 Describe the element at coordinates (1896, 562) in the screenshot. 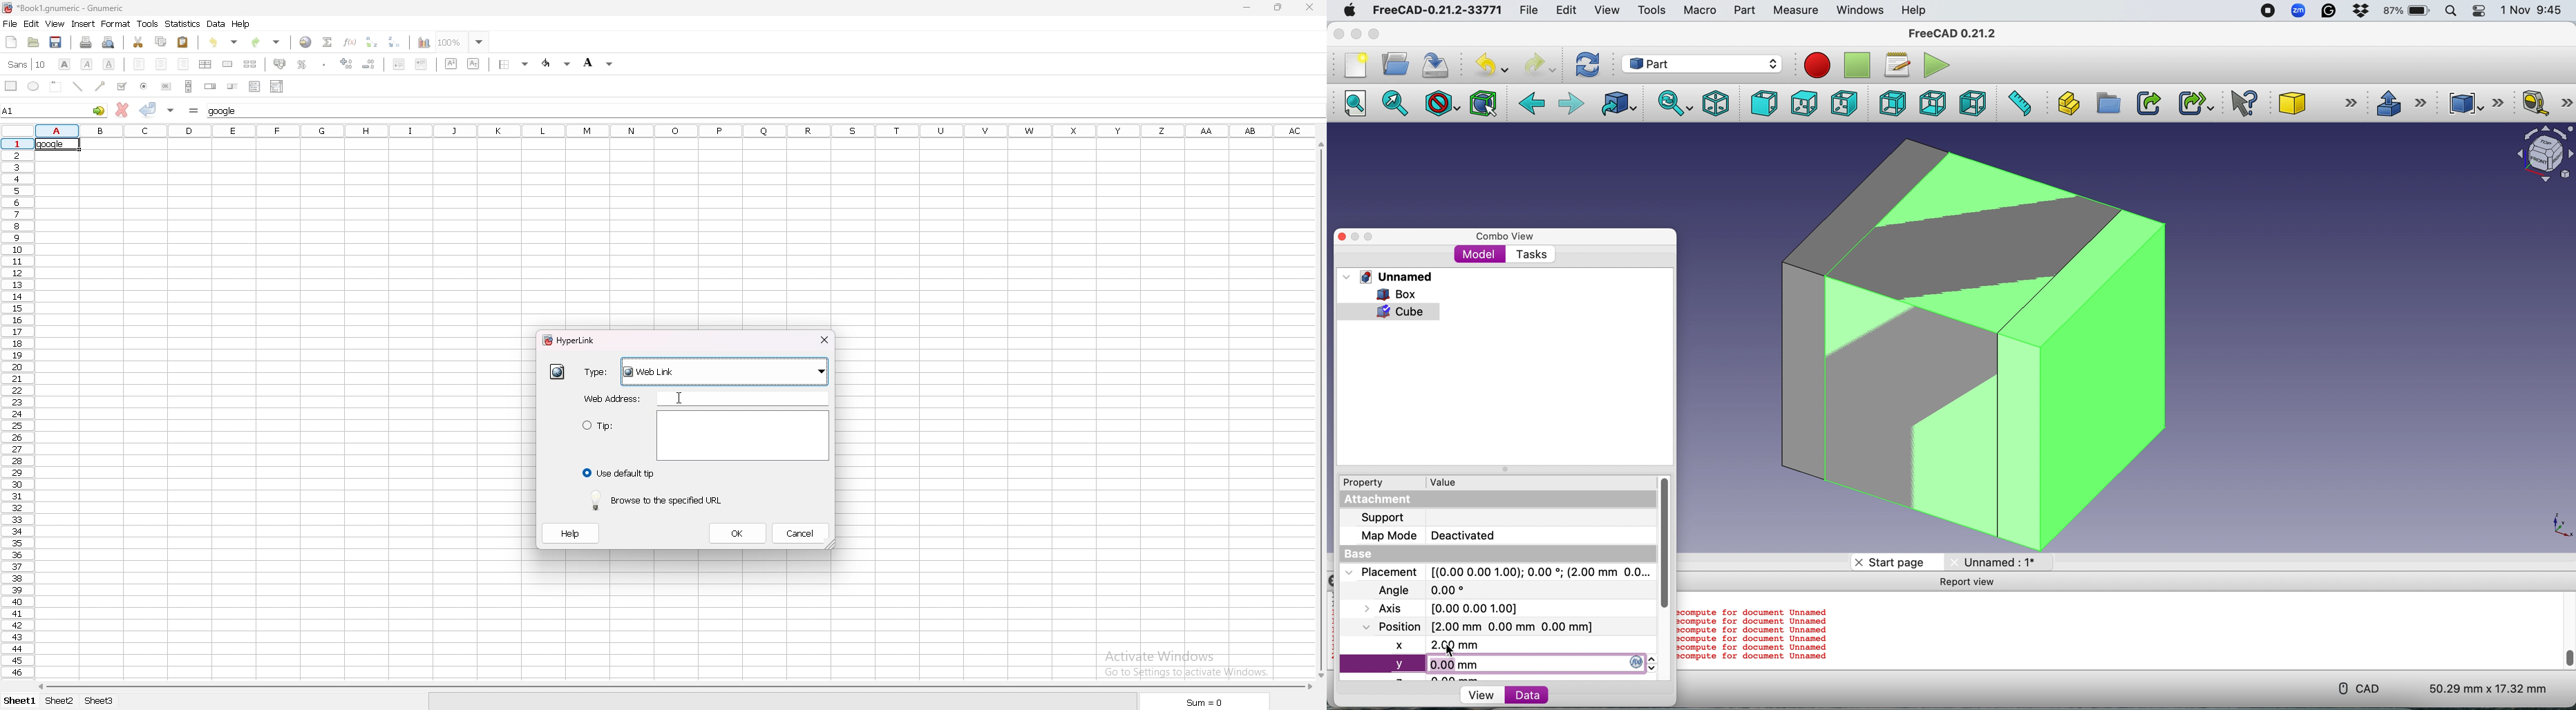

I see `Start page` at that location.